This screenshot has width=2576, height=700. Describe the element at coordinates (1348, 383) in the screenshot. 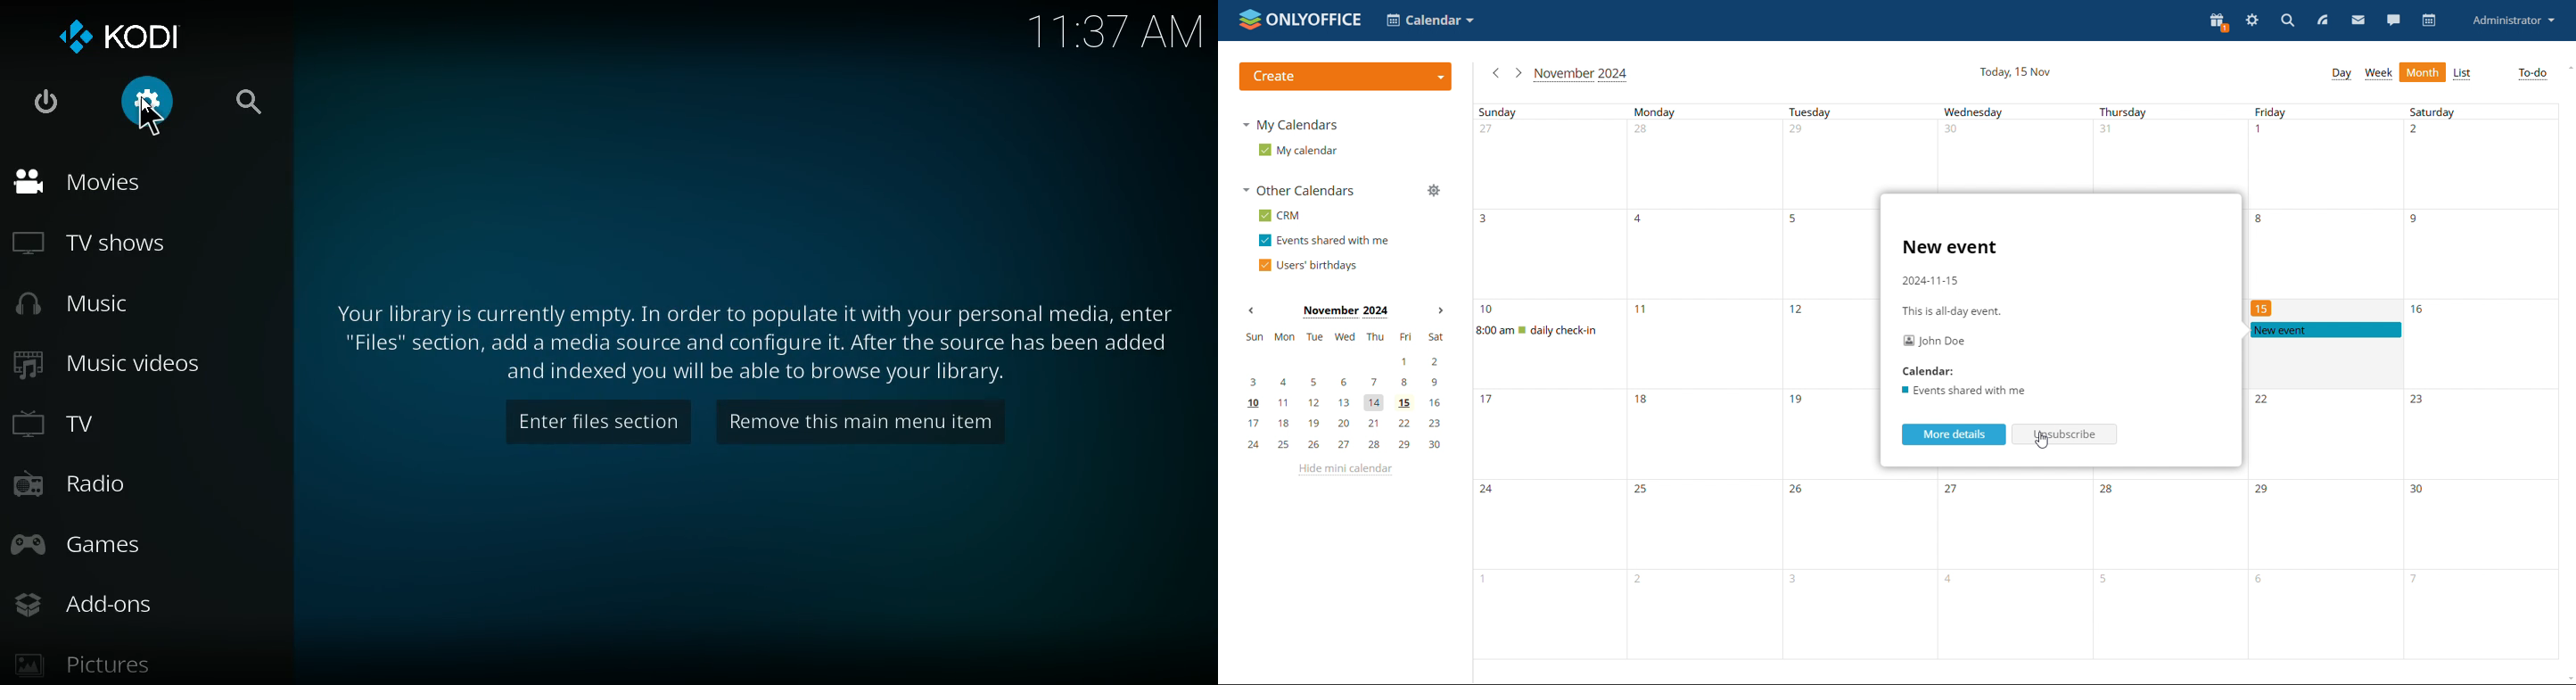

I see `3, 4, 5, 6, 7, 8, 9` at that location.